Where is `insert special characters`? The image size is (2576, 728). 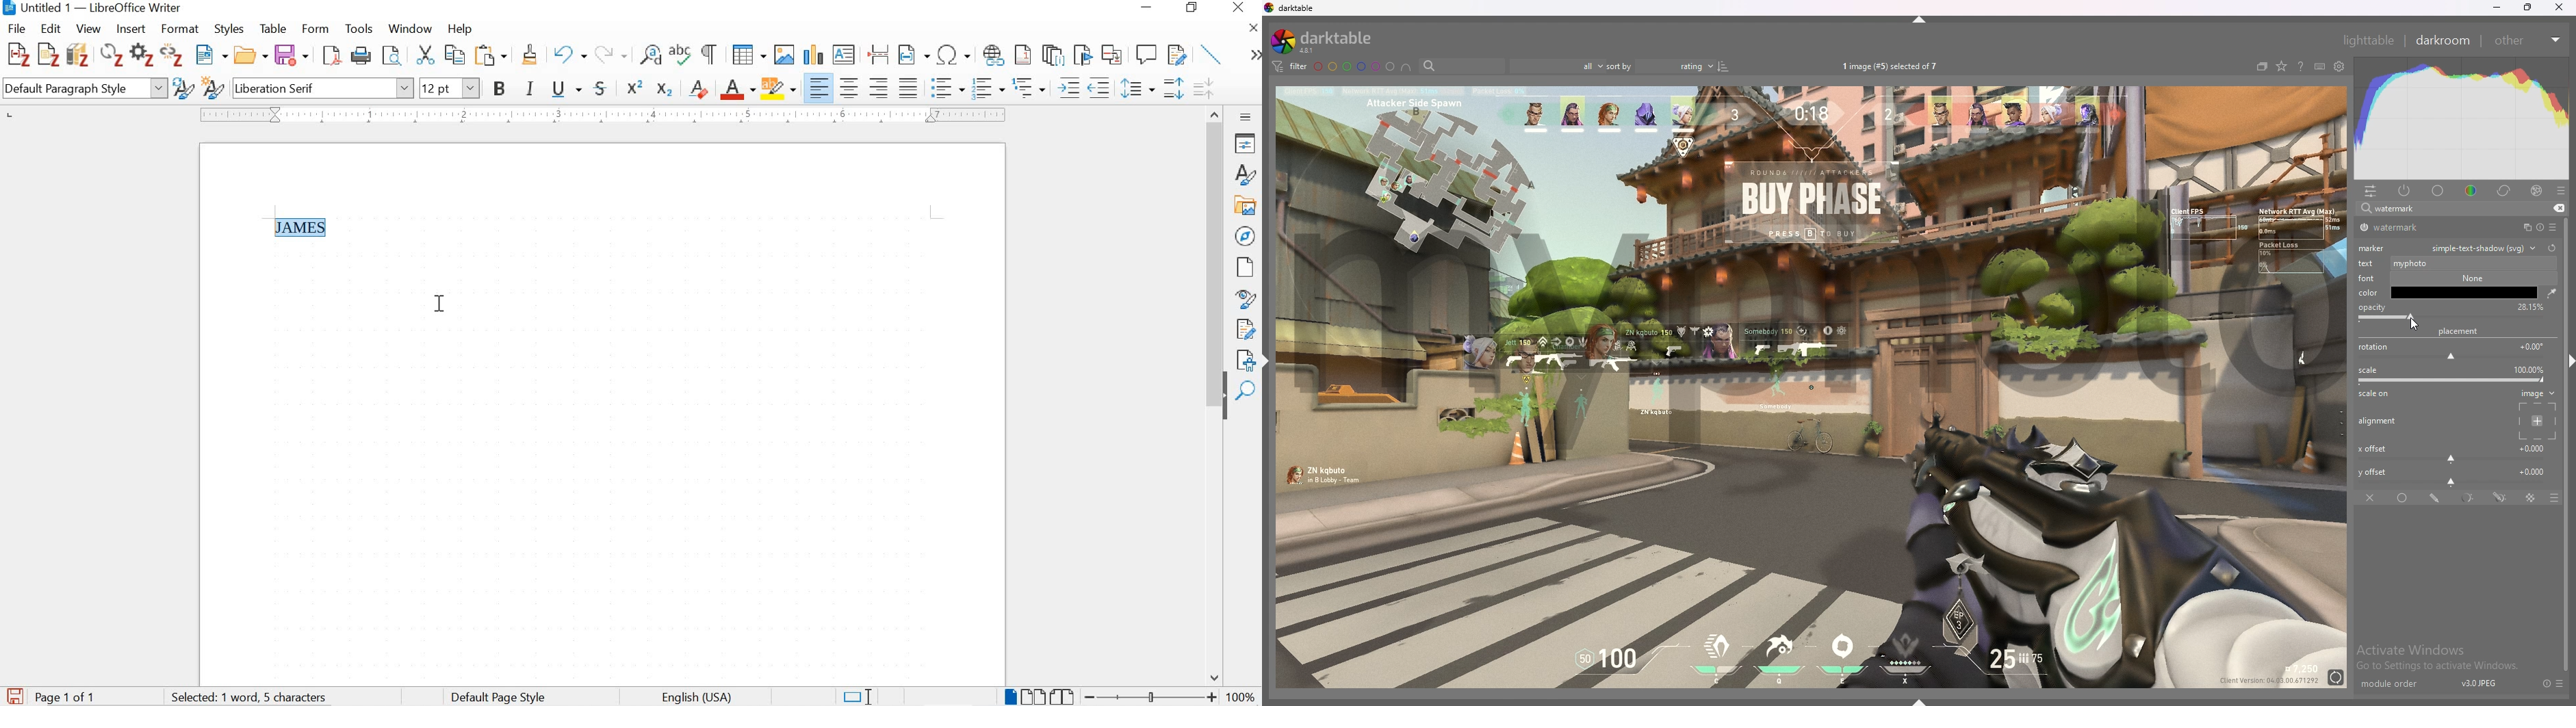 insert special characters is located at coordinates (955, 55).